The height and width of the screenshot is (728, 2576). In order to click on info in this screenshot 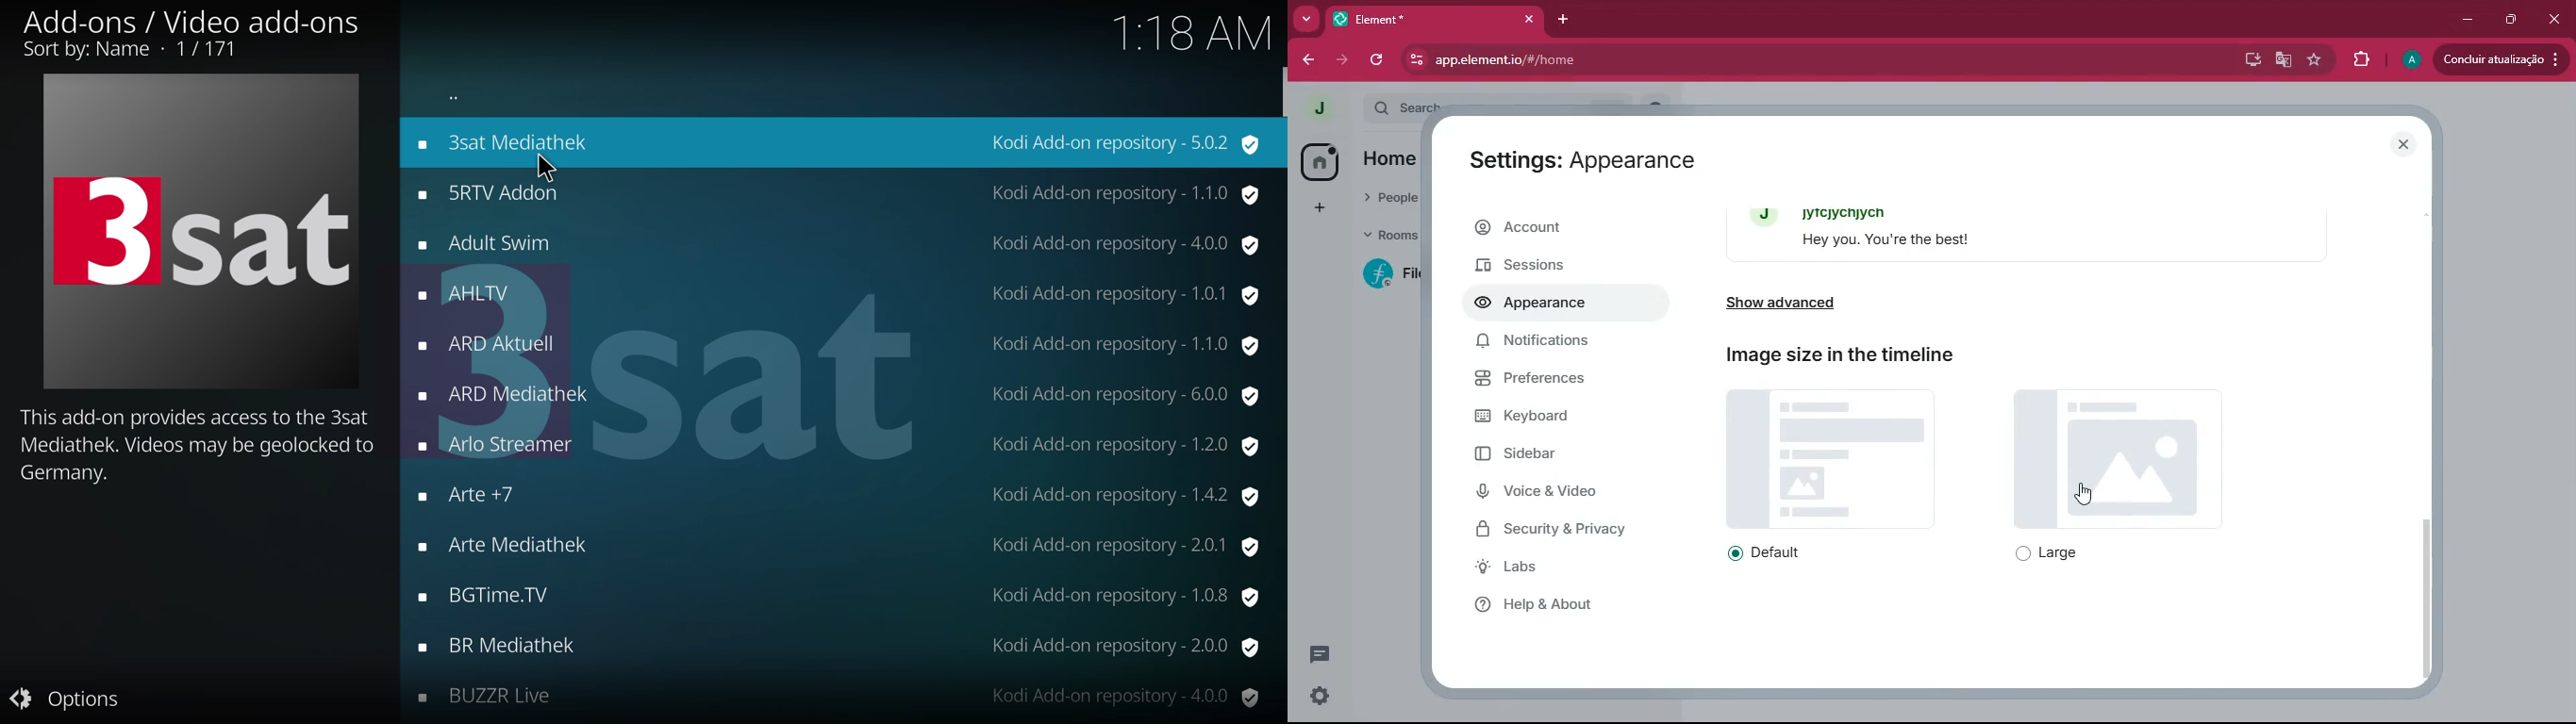, I will do `click(192, 440)`.